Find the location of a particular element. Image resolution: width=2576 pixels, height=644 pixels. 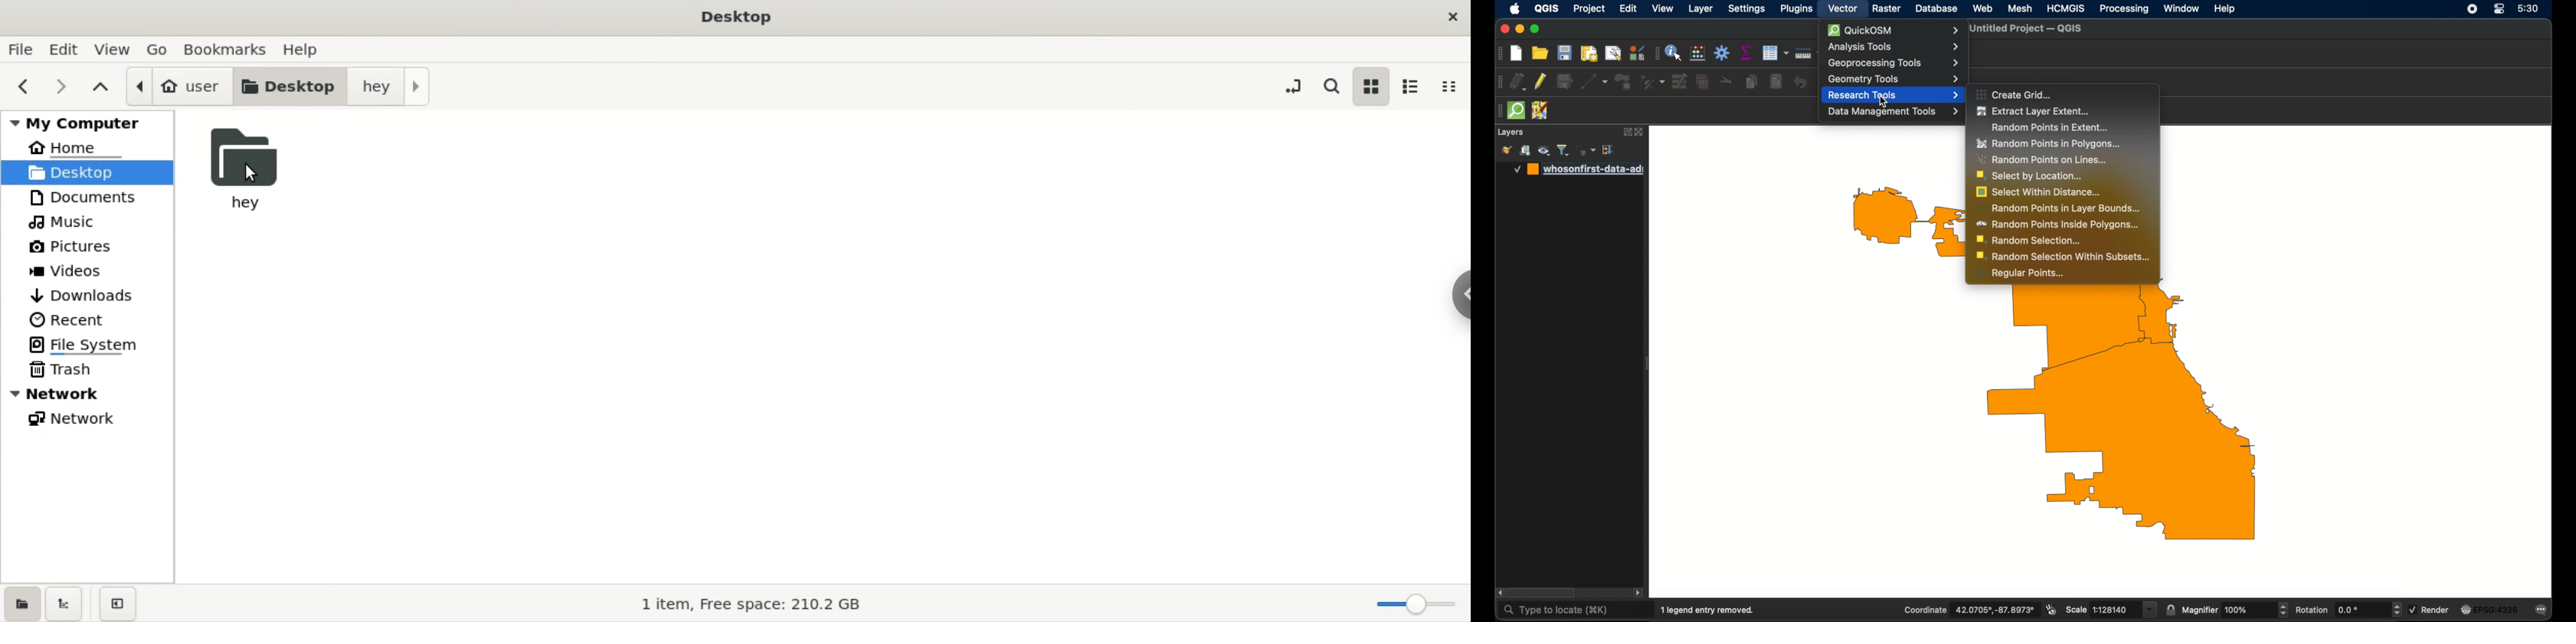

random points in extent is located at coordinates (2041, 127).